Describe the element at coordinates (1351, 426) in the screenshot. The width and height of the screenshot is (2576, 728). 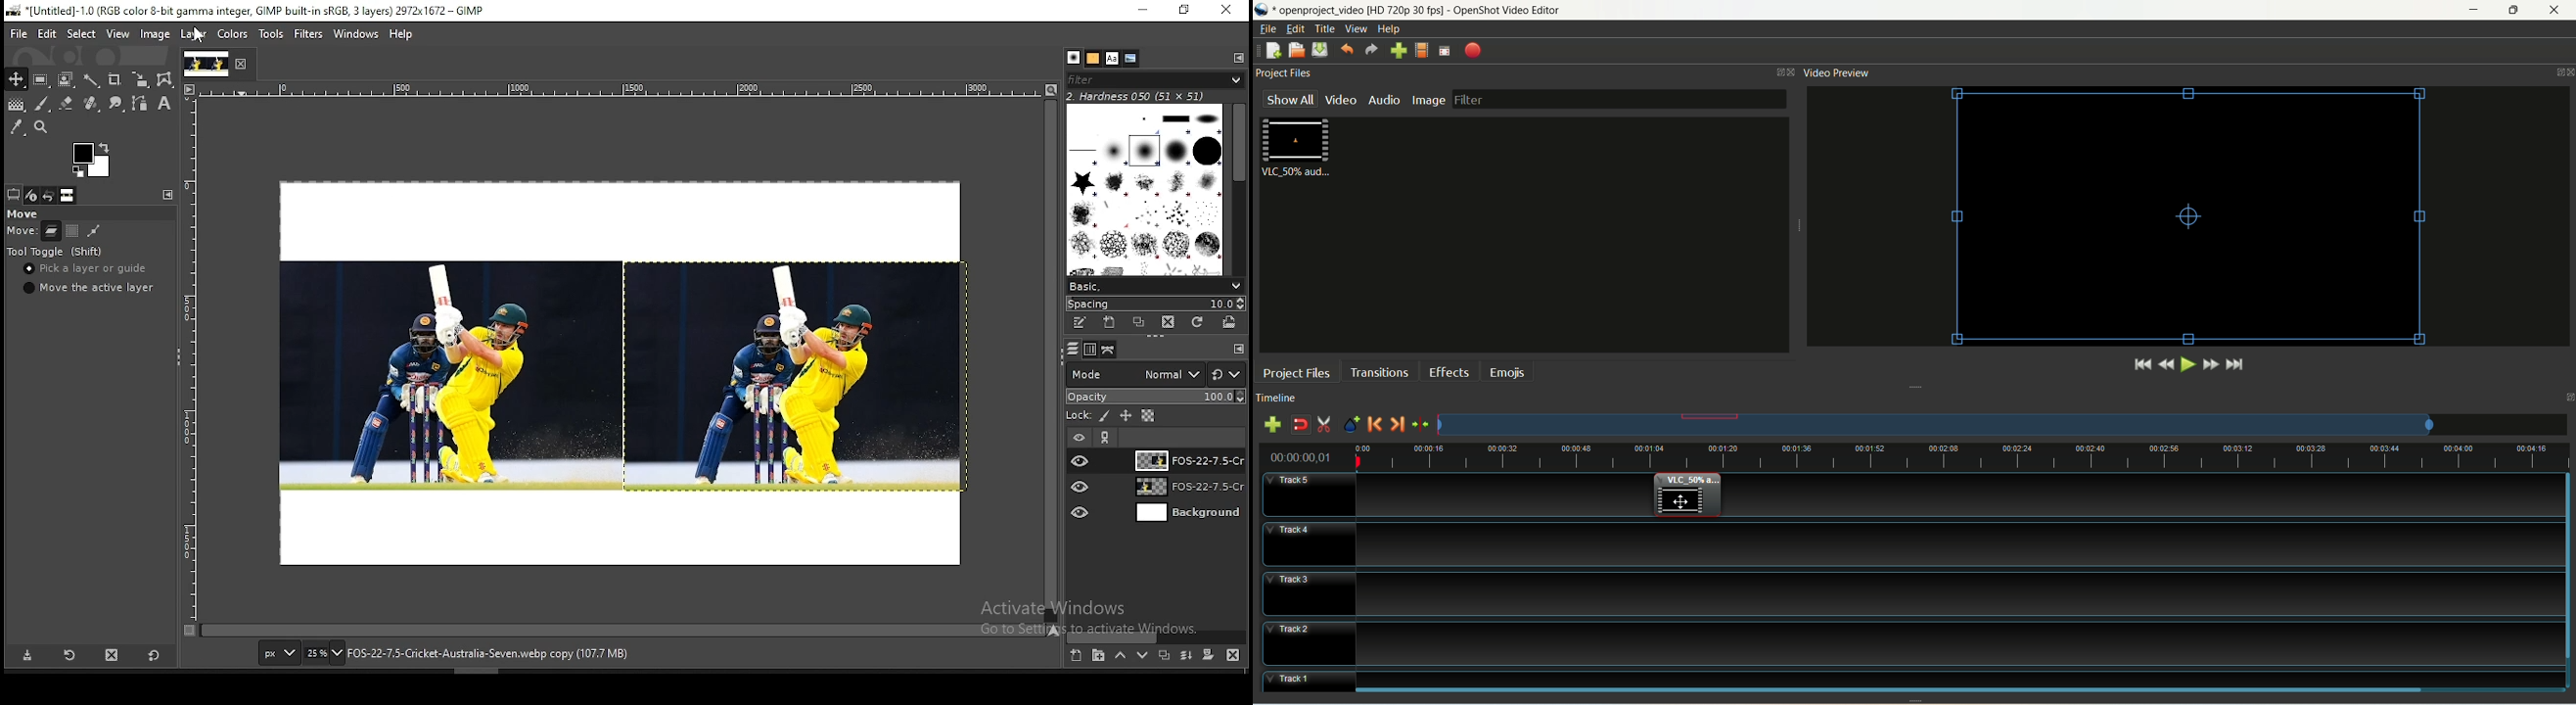
I see `add marker` at that location.